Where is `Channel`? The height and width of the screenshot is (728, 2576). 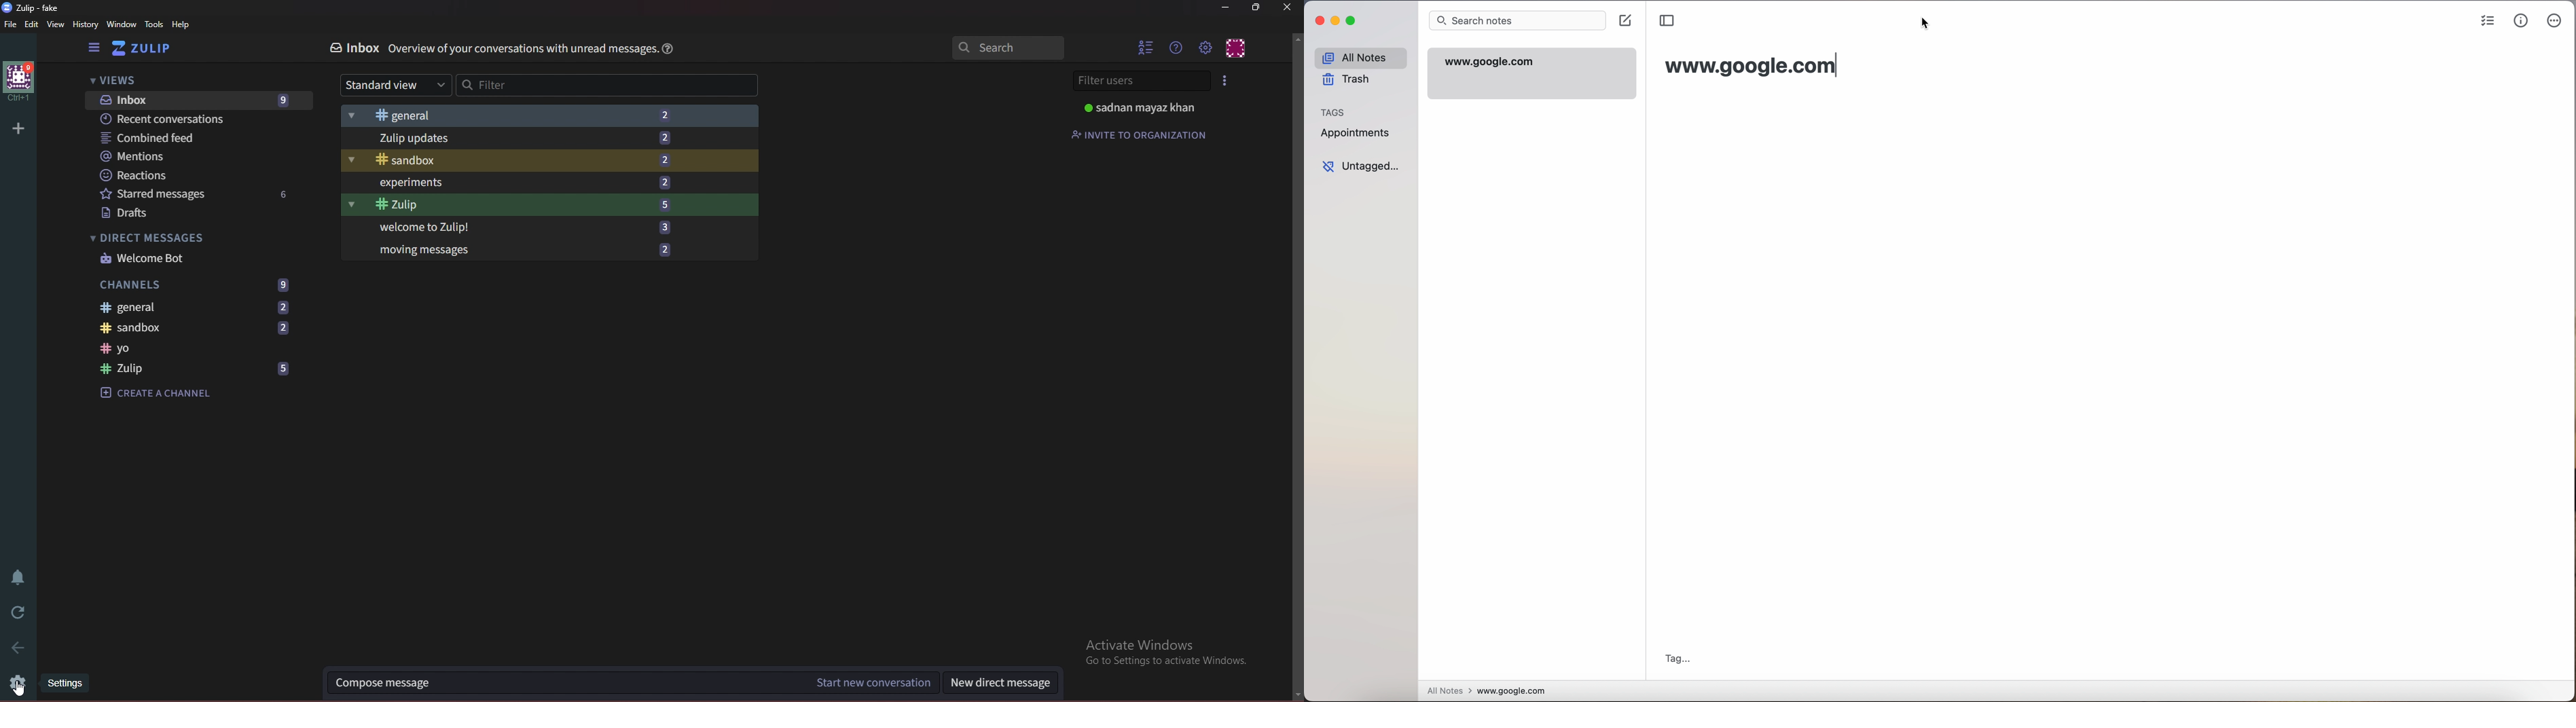 Channel is located at coordinates (200, 348).